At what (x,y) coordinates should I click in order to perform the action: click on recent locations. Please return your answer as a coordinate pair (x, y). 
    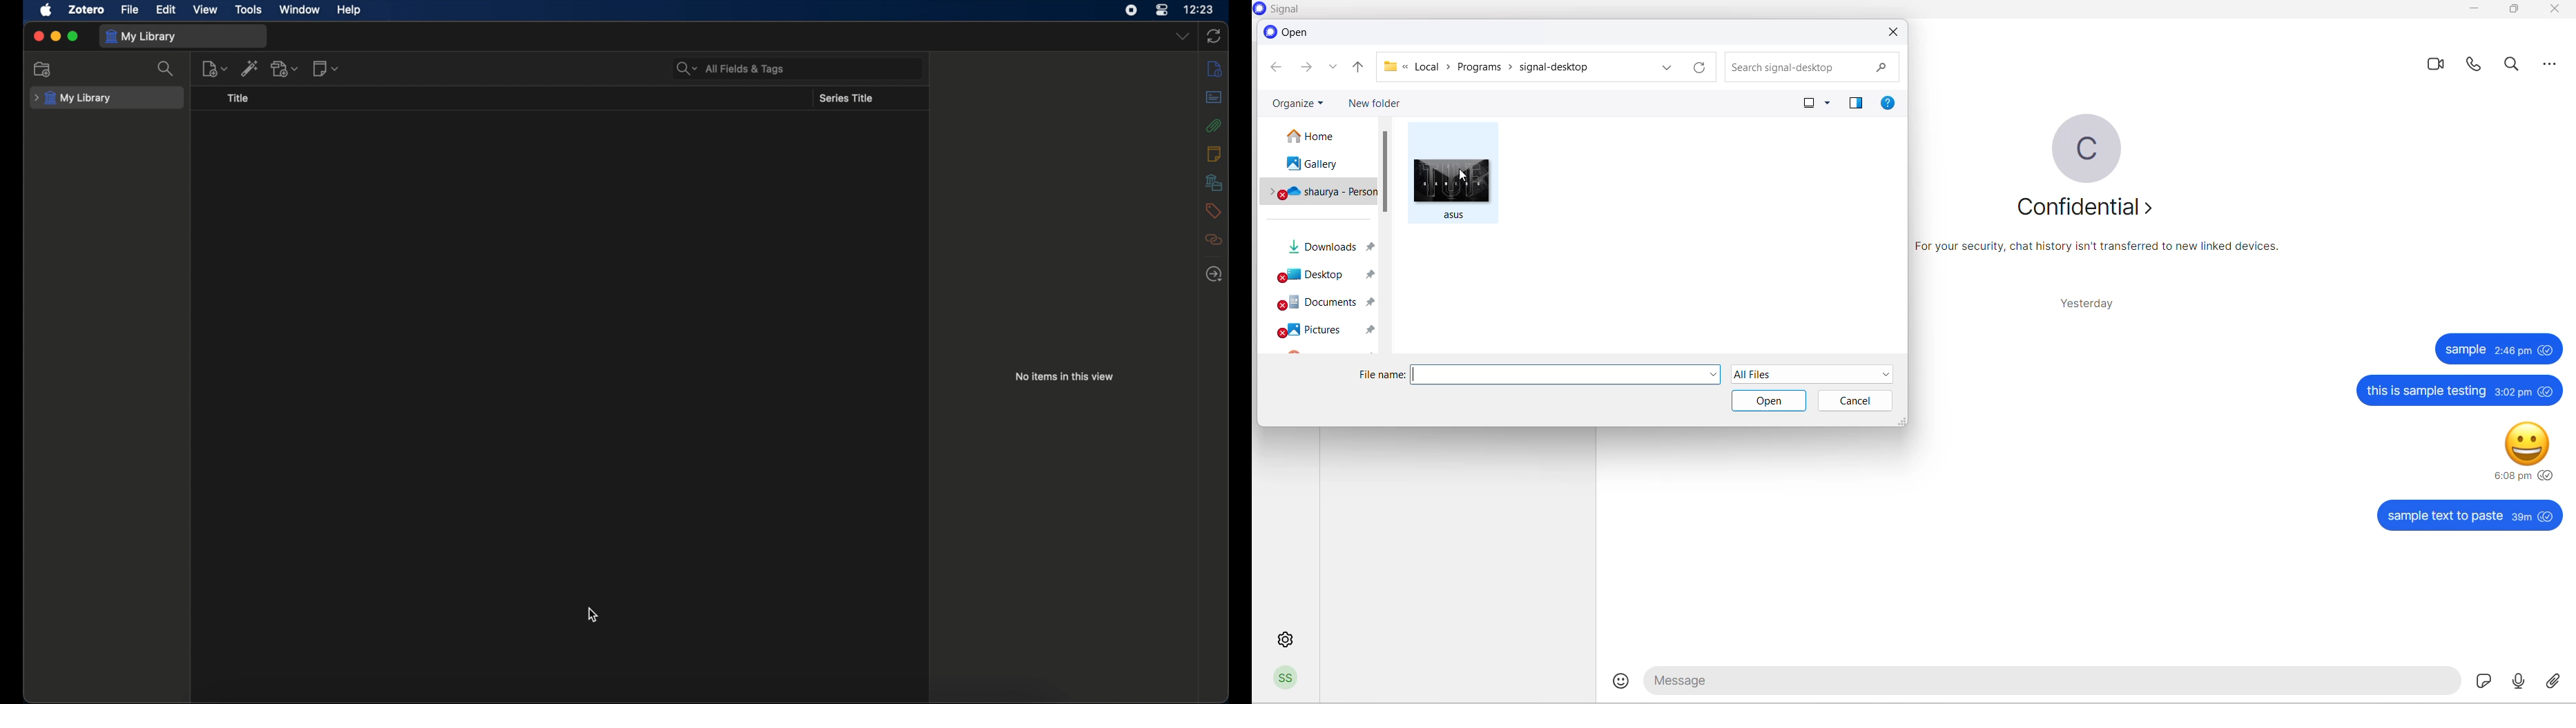
    Looking at the image, I should click on (1335, 70).